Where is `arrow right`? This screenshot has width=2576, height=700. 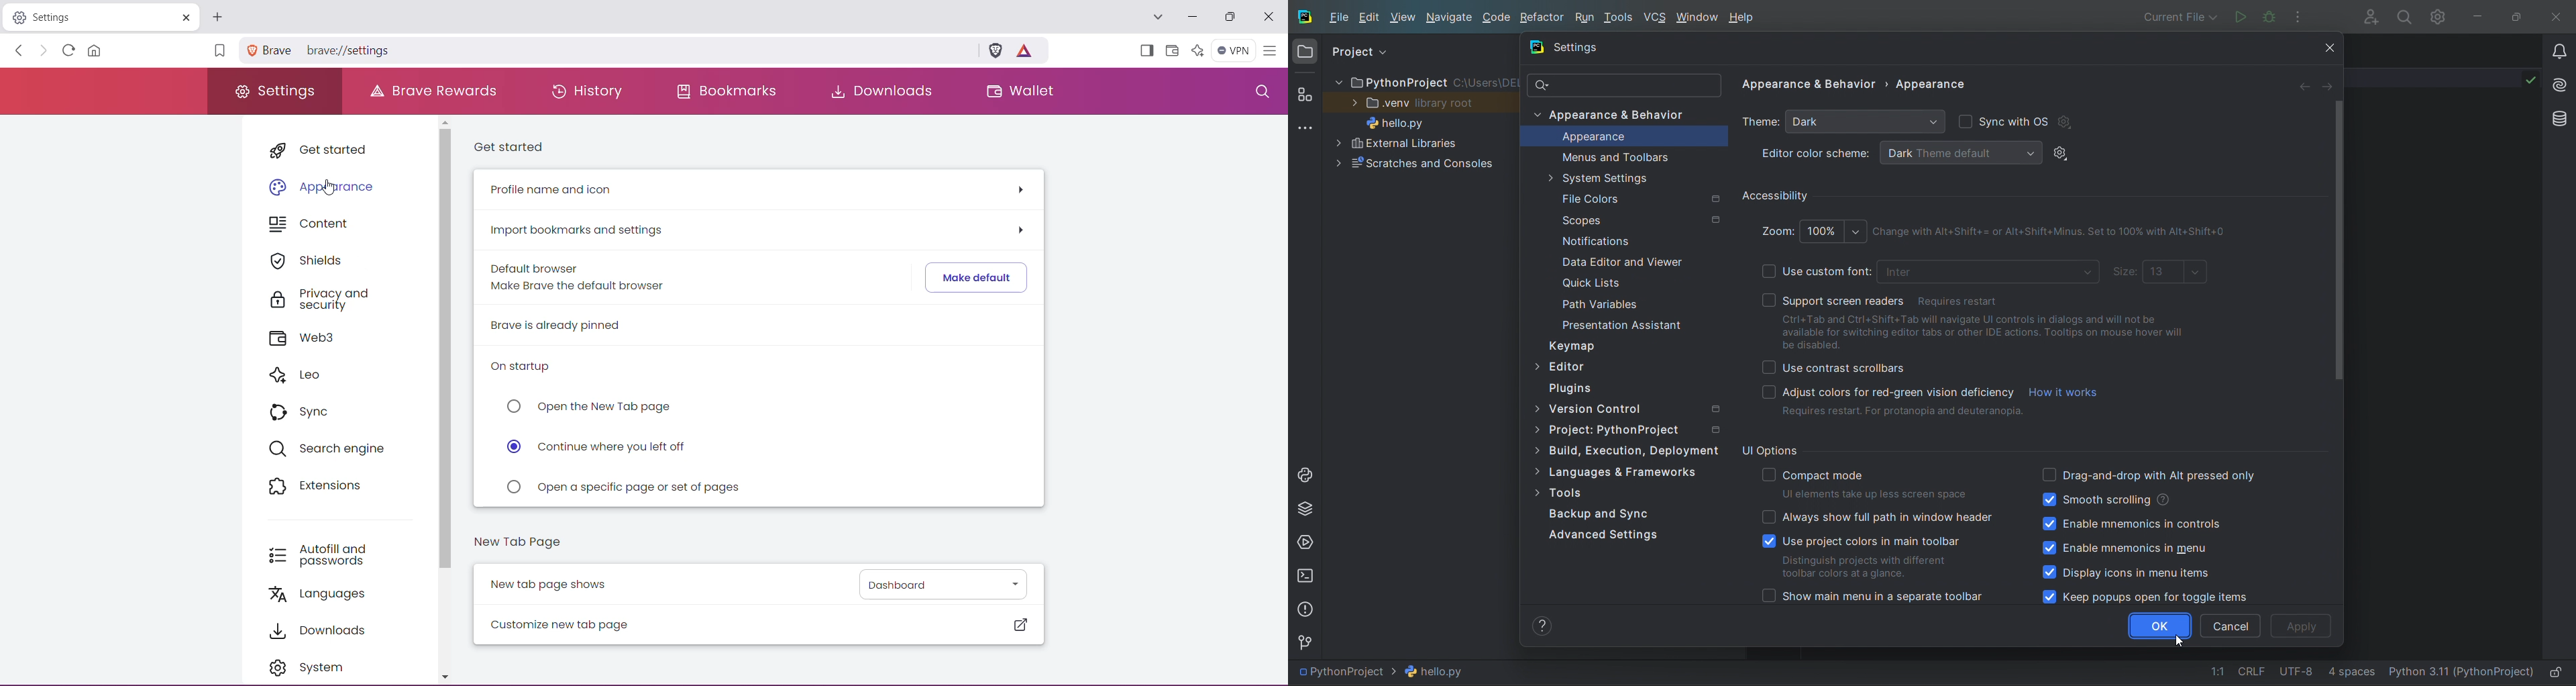
arrow right is located at coordinates (2328, 86).